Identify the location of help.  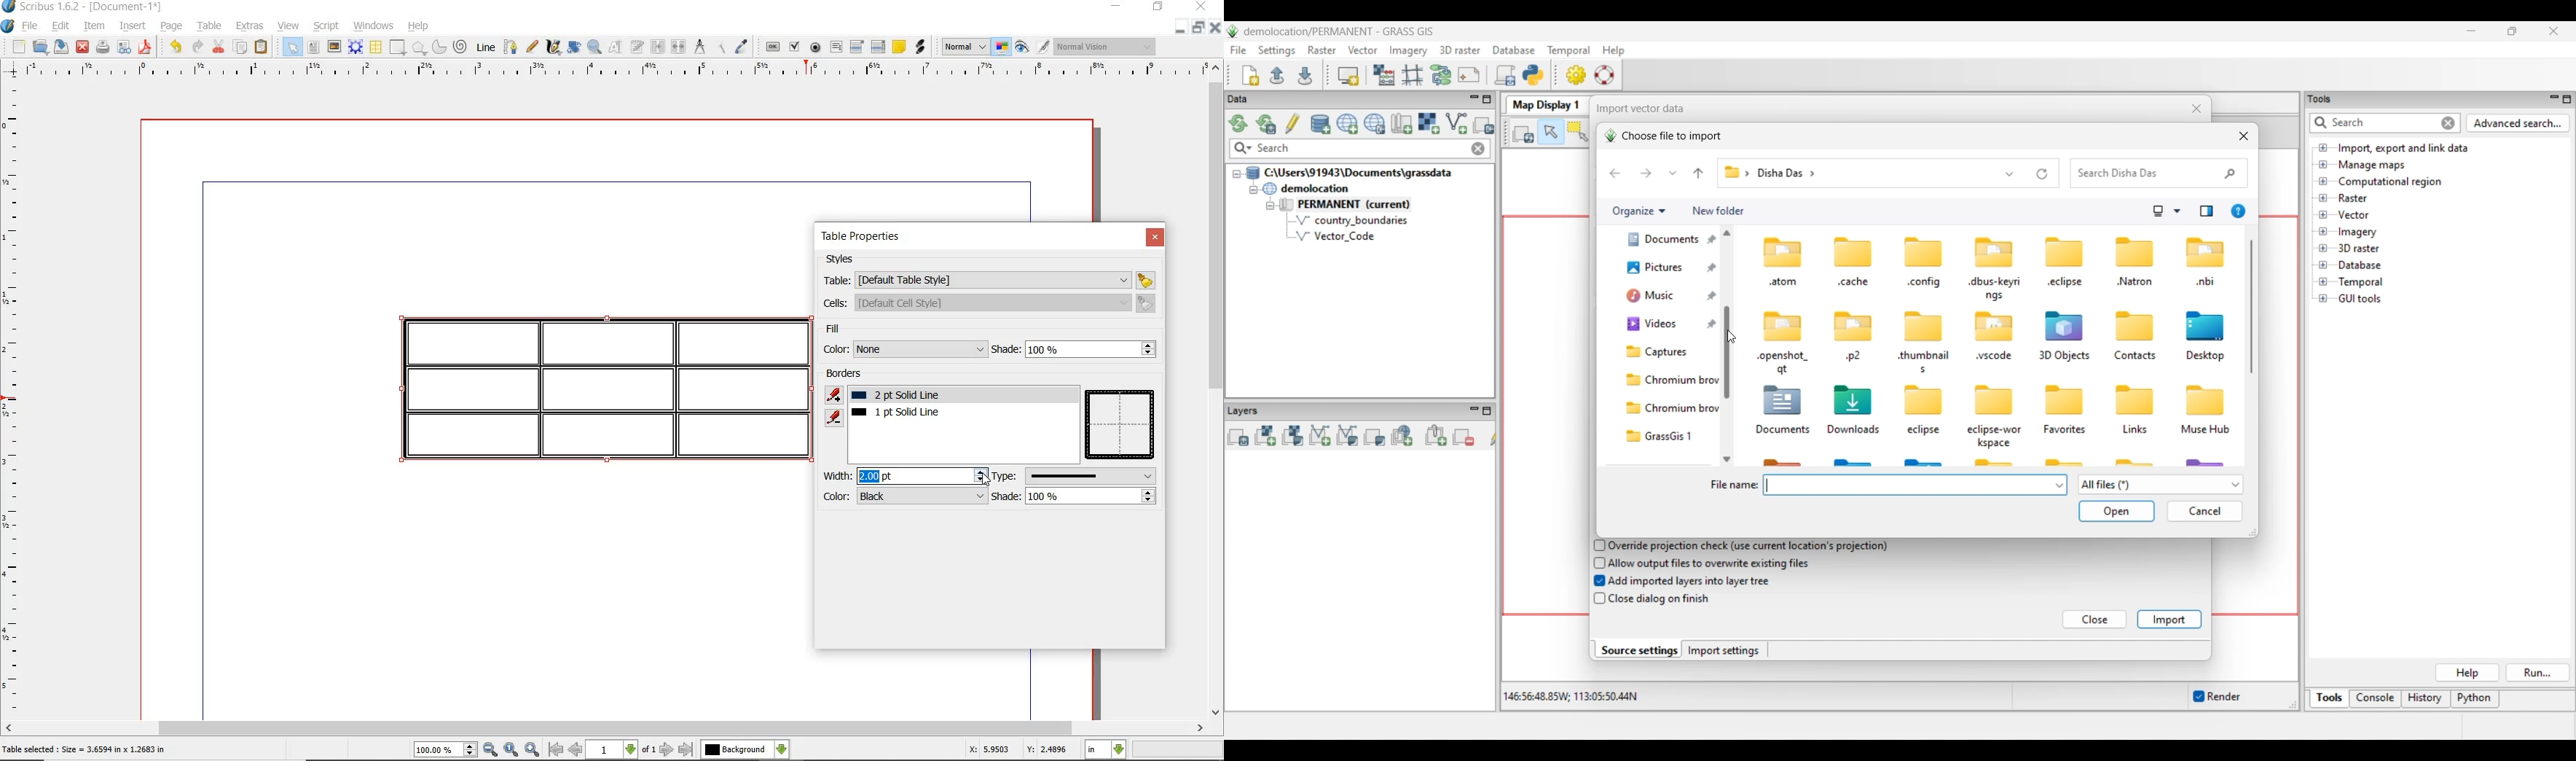
(417, 27).